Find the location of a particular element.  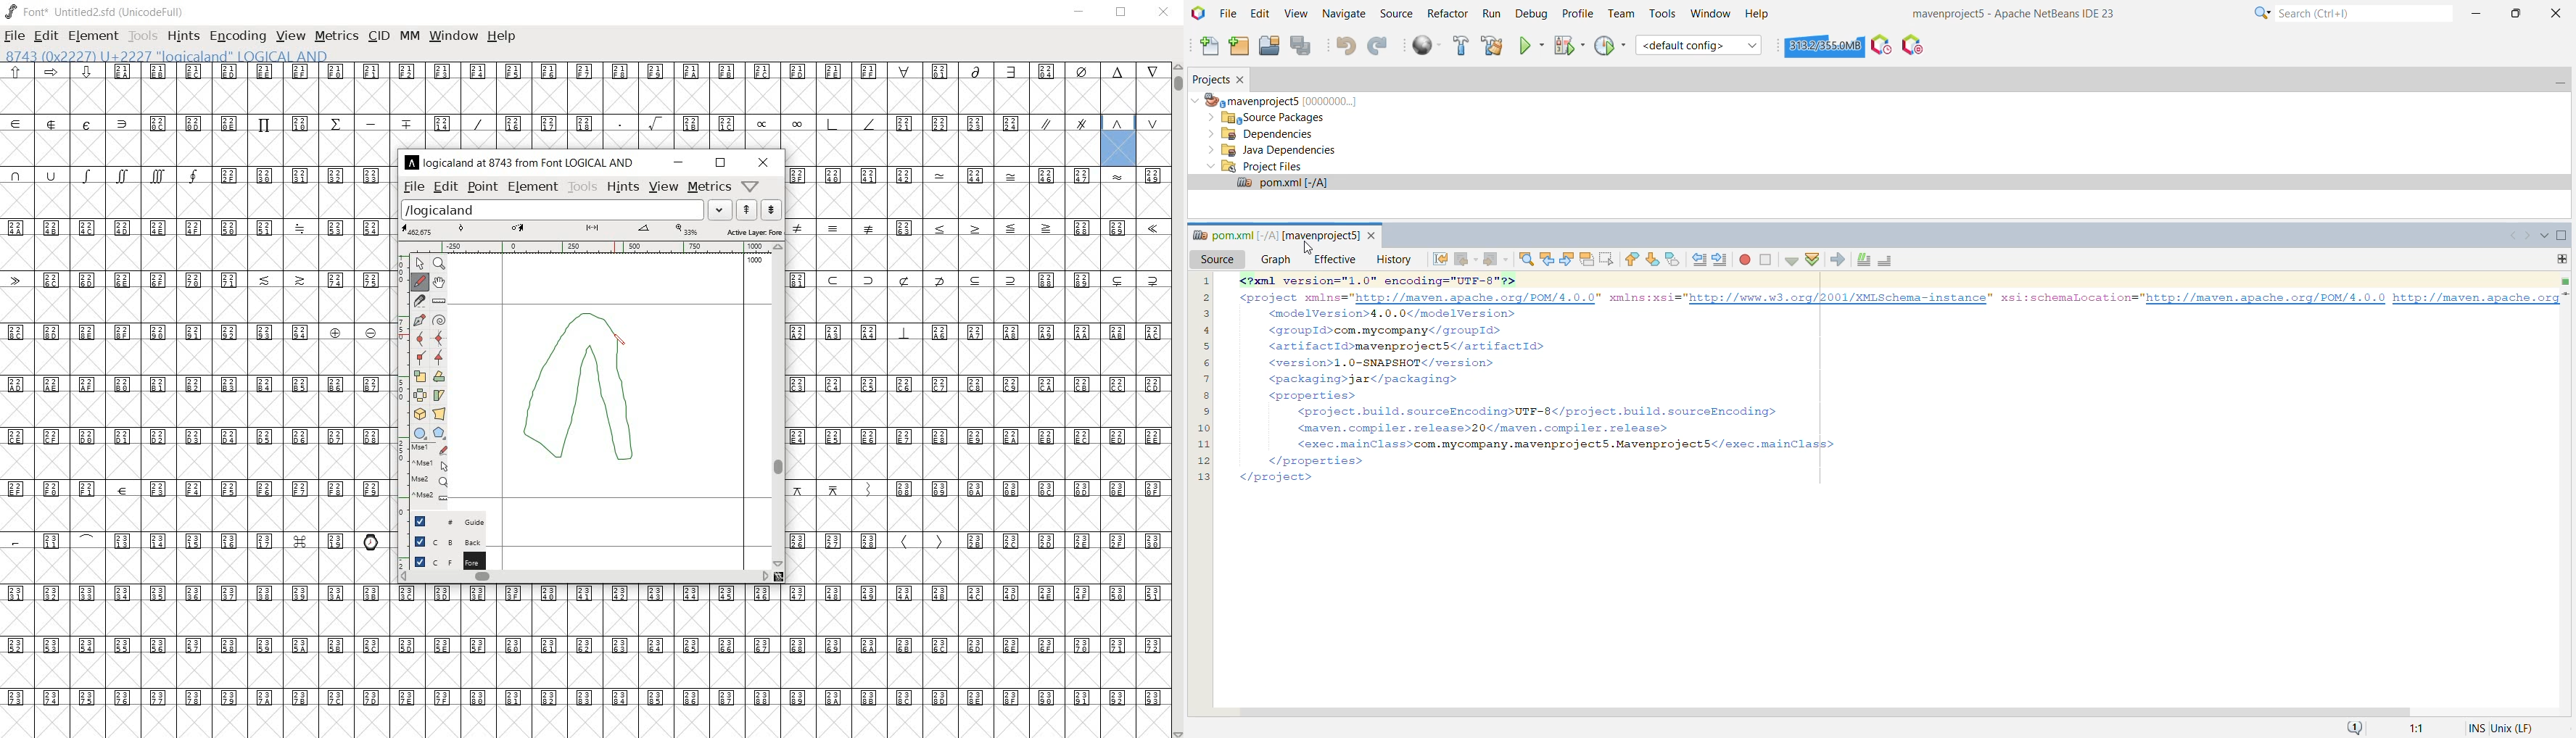

designing logical And glyph is located at coordinates (585, 395).